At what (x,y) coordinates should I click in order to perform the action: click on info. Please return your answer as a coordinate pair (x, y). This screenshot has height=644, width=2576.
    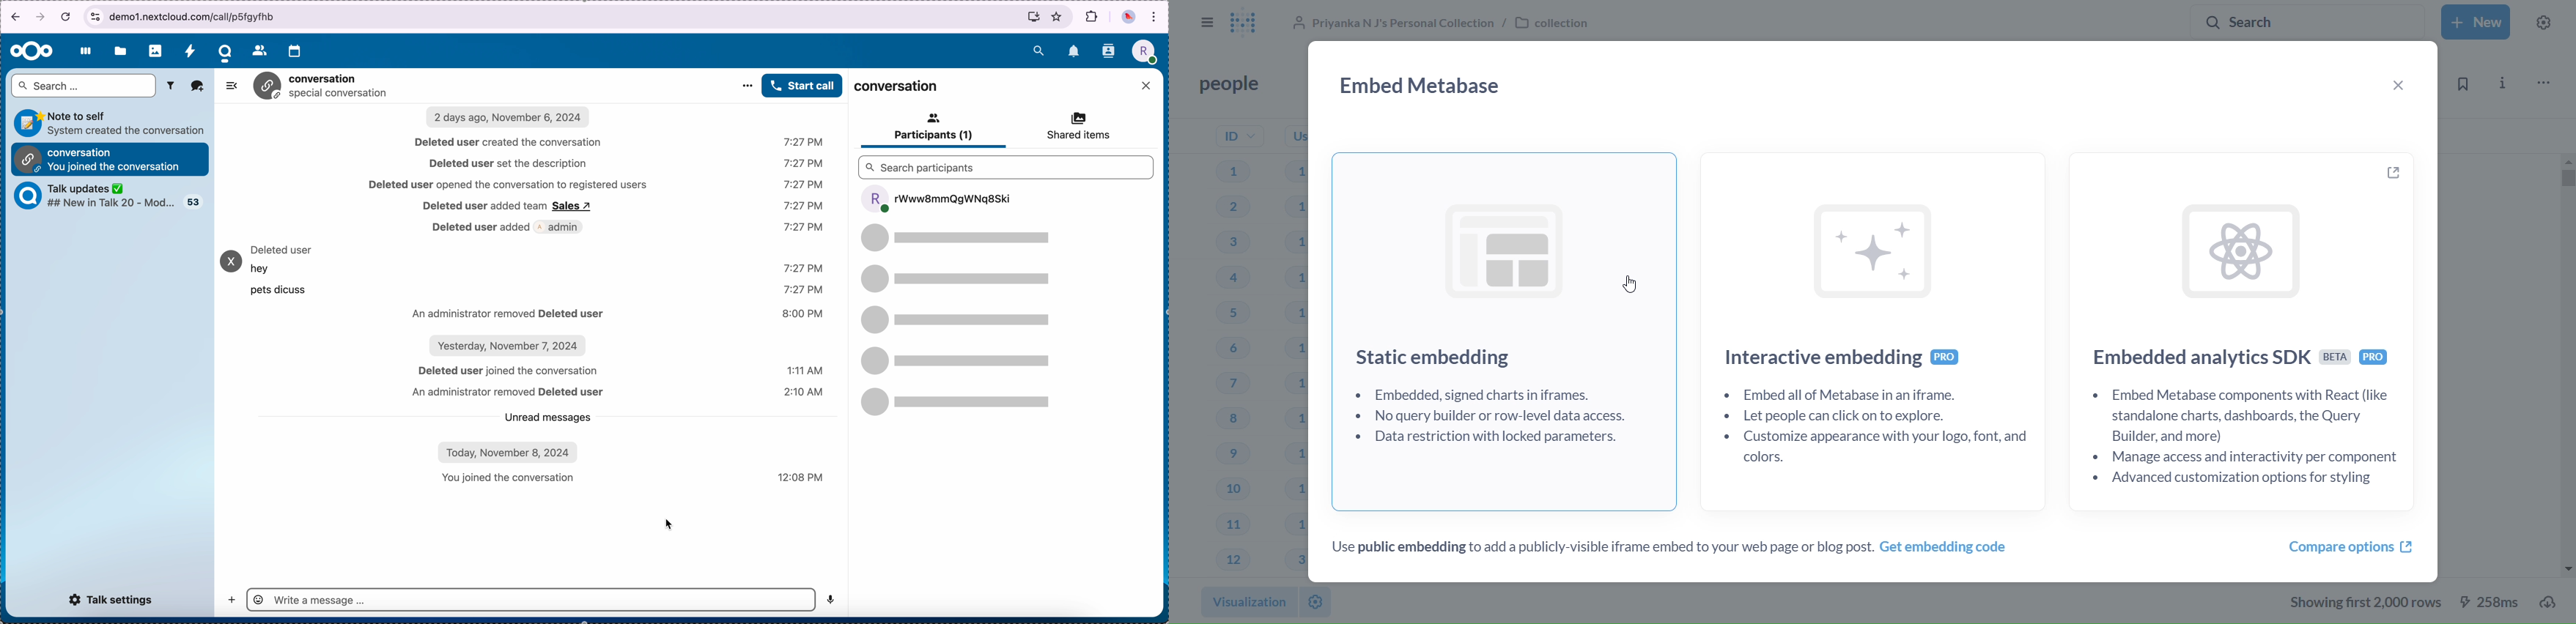
    Looking at the image, I should click on (530, 387).